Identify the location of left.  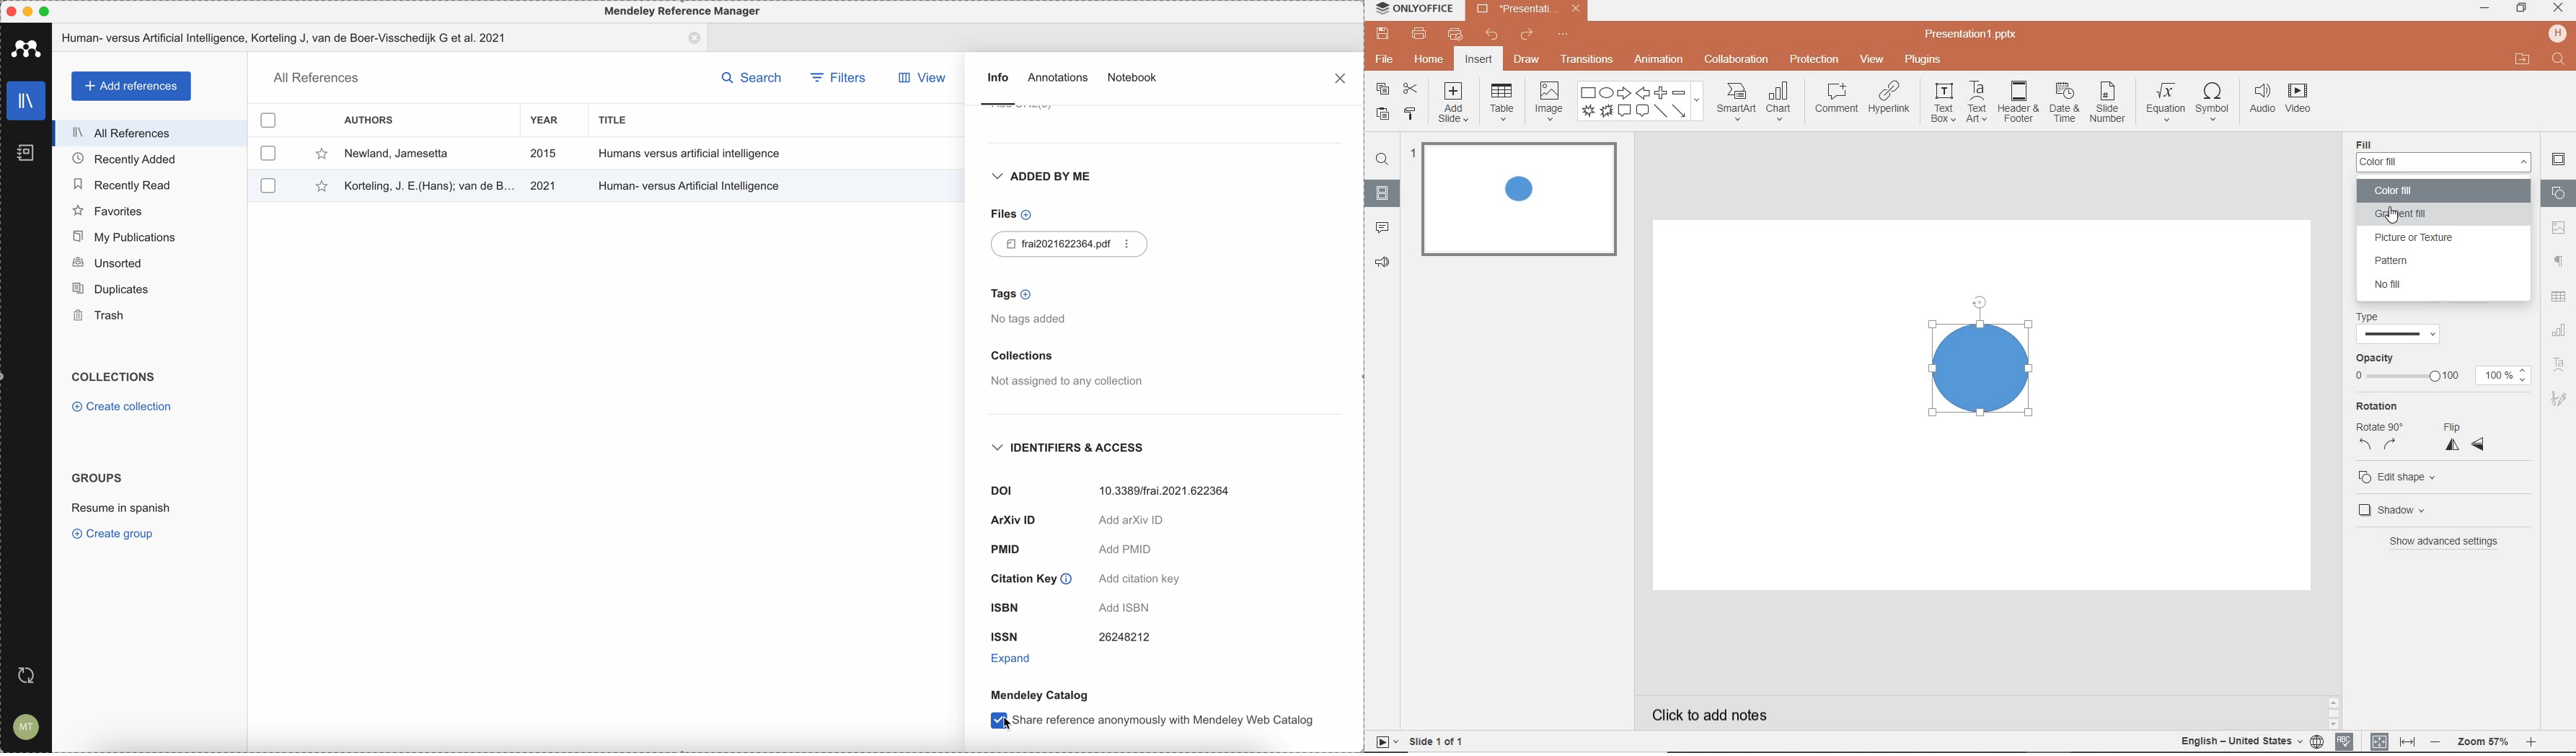
(2363, 444).